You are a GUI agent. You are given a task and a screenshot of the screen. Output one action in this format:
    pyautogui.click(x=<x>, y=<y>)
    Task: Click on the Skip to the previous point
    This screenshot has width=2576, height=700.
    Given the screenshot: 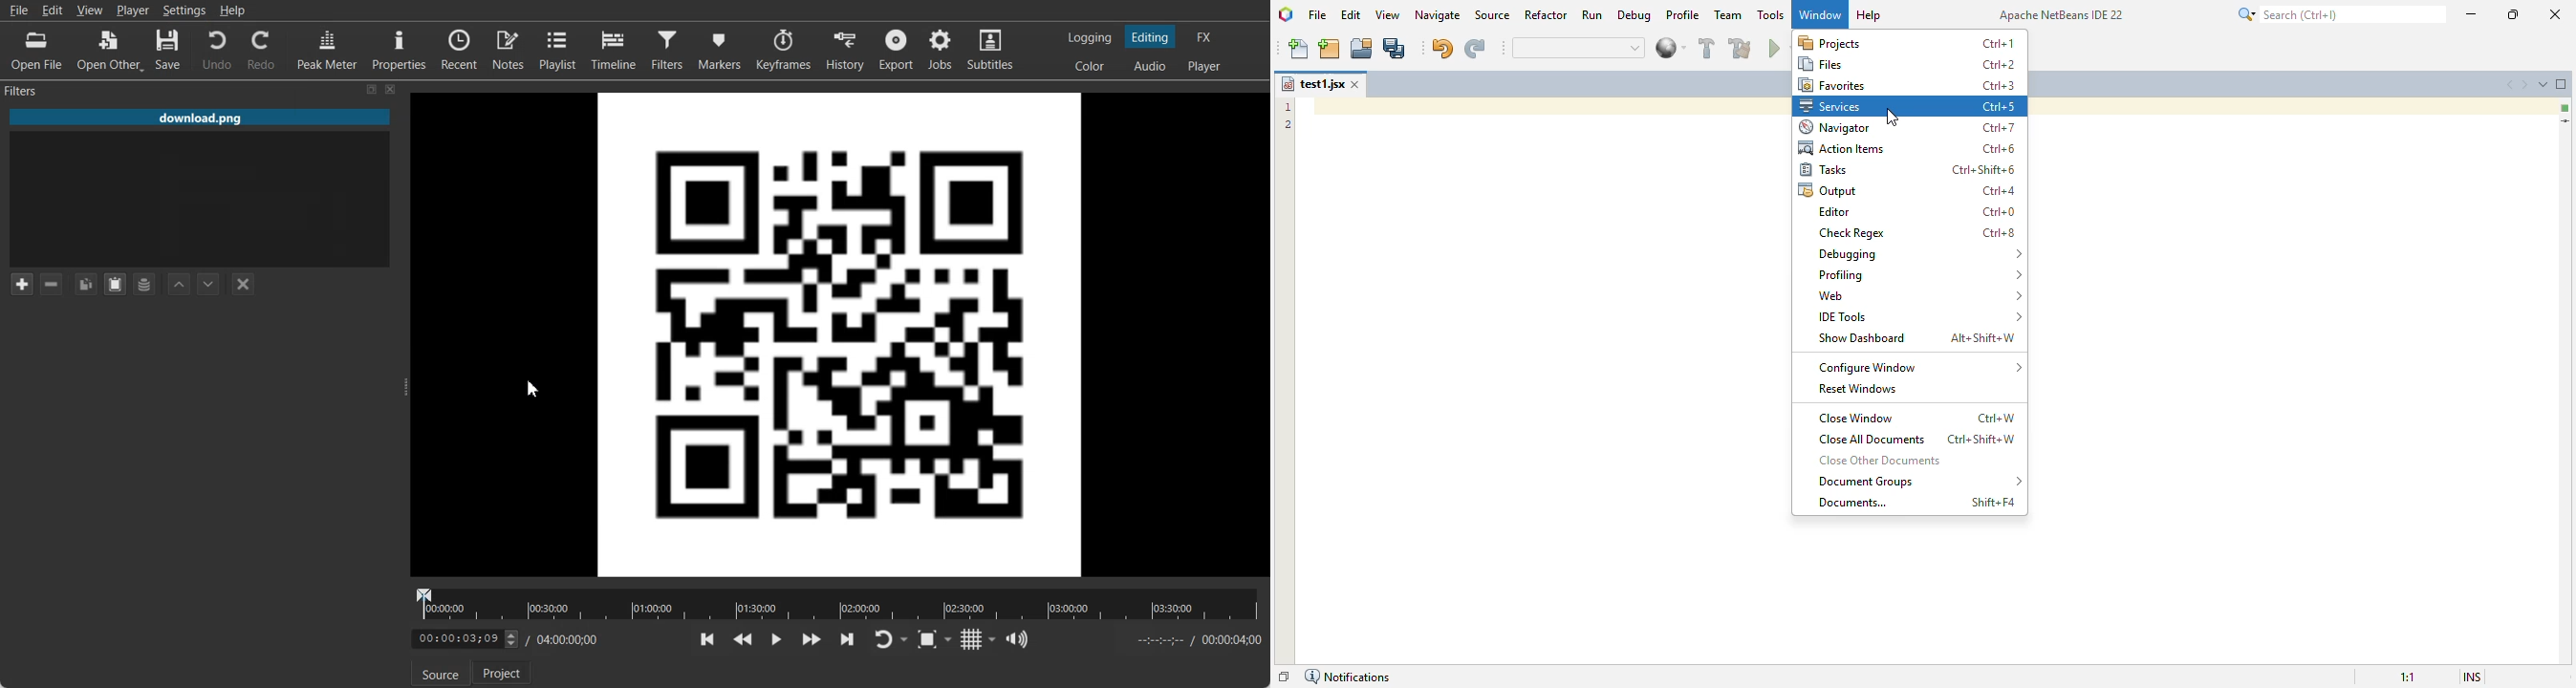 What is the action you would take?
    pyautogui.click(x=708, y=639)
    